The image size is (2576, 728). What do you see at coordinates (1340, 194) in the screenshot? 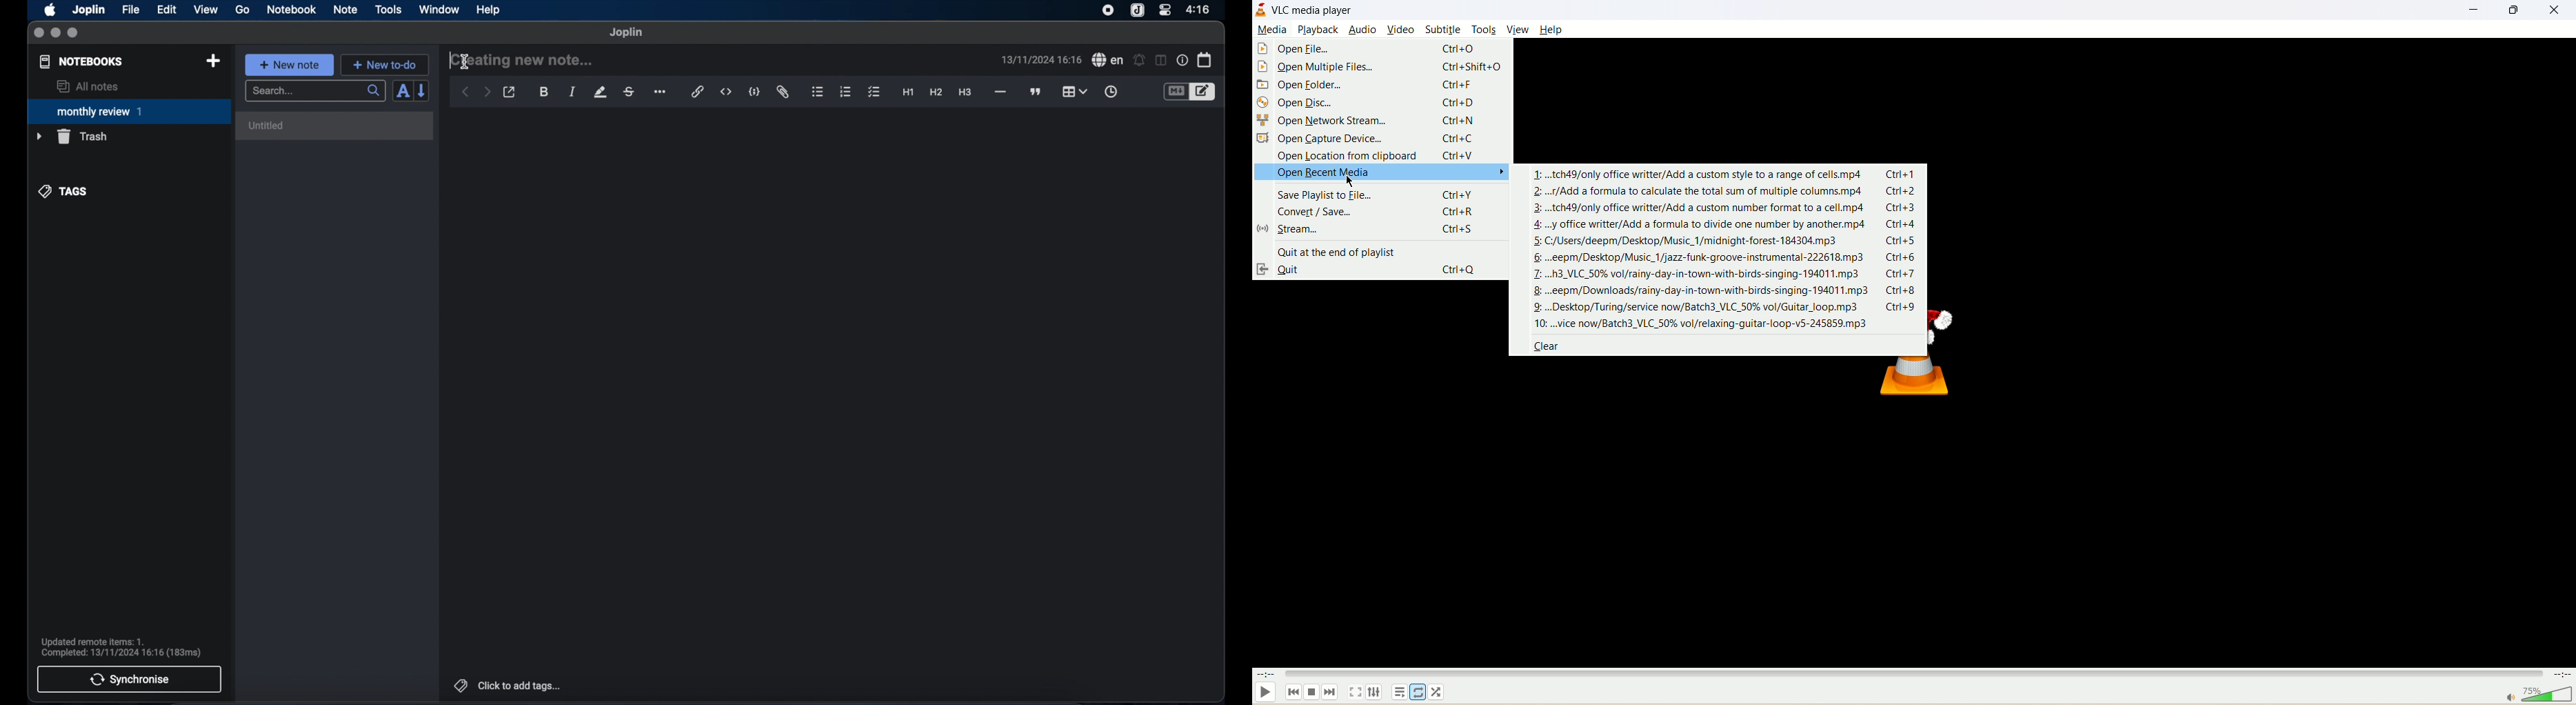
I see `save playlist to file...` at bounding box center [1340, 194].